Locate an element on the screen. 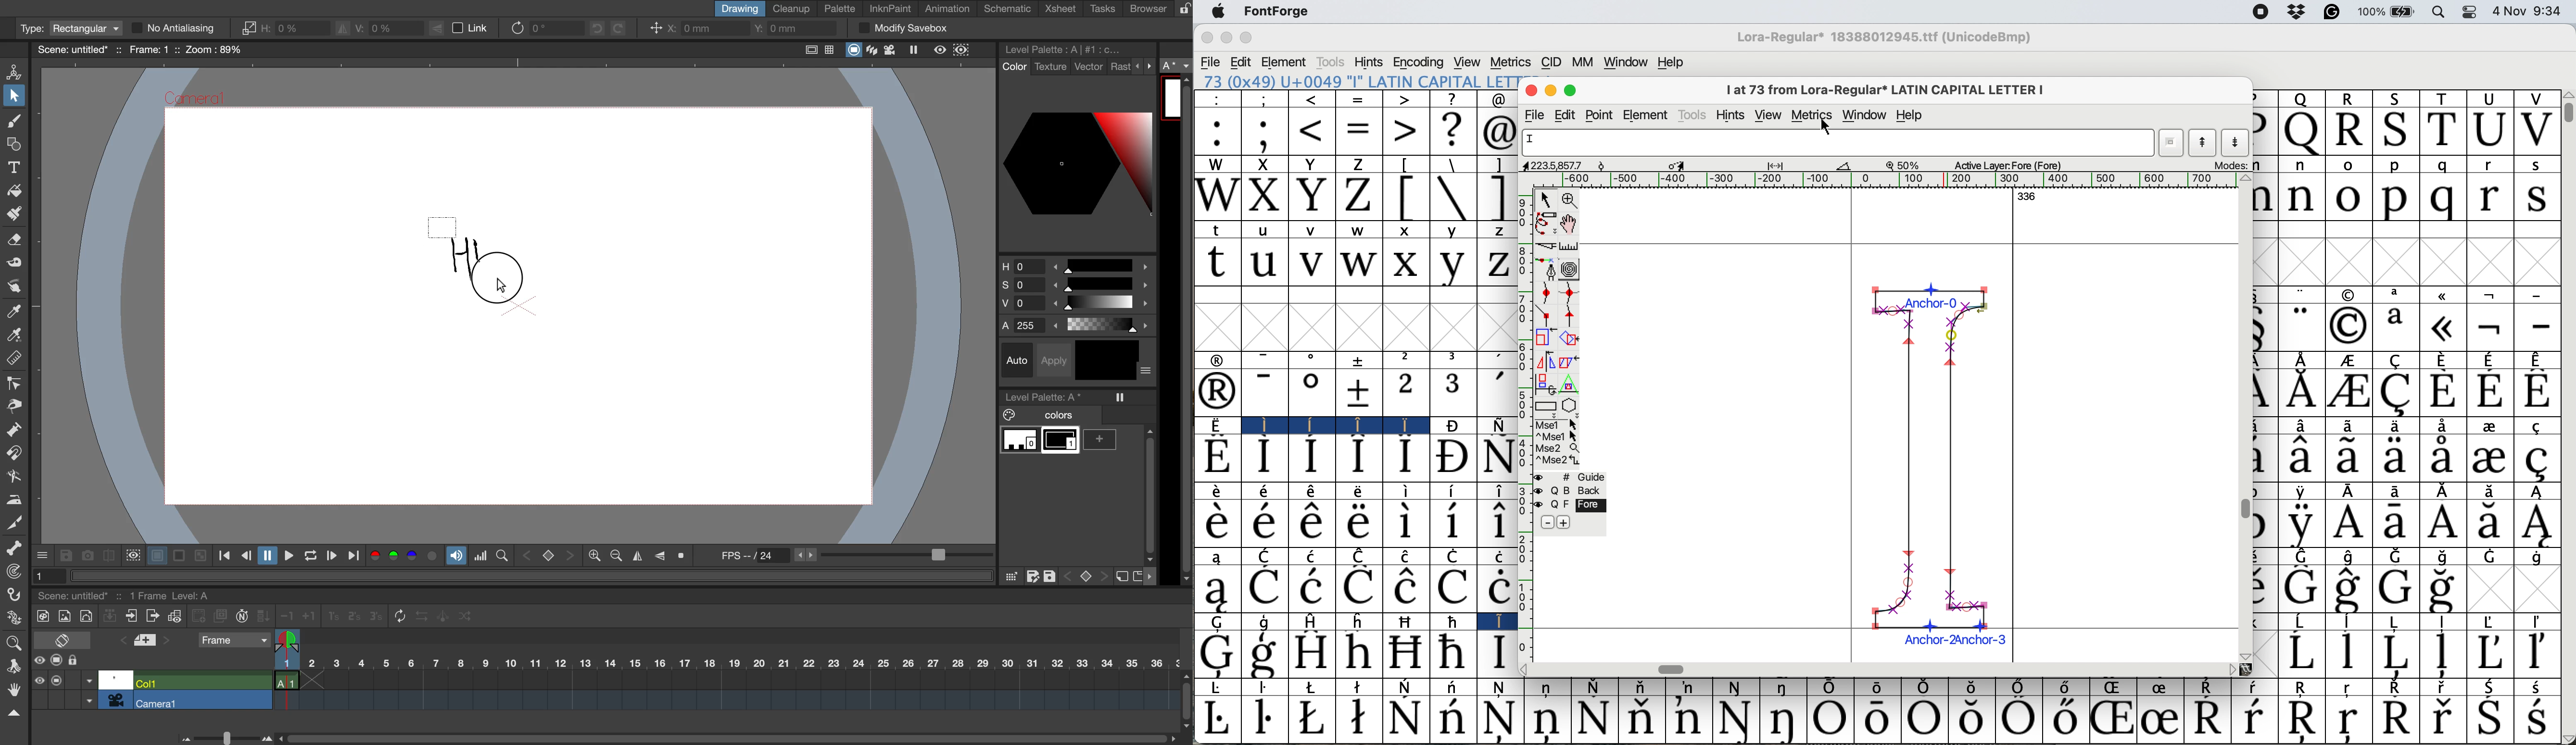 The height and width of the screenshot is (756, 2576). symbol is located at coordinates (2302, 360).